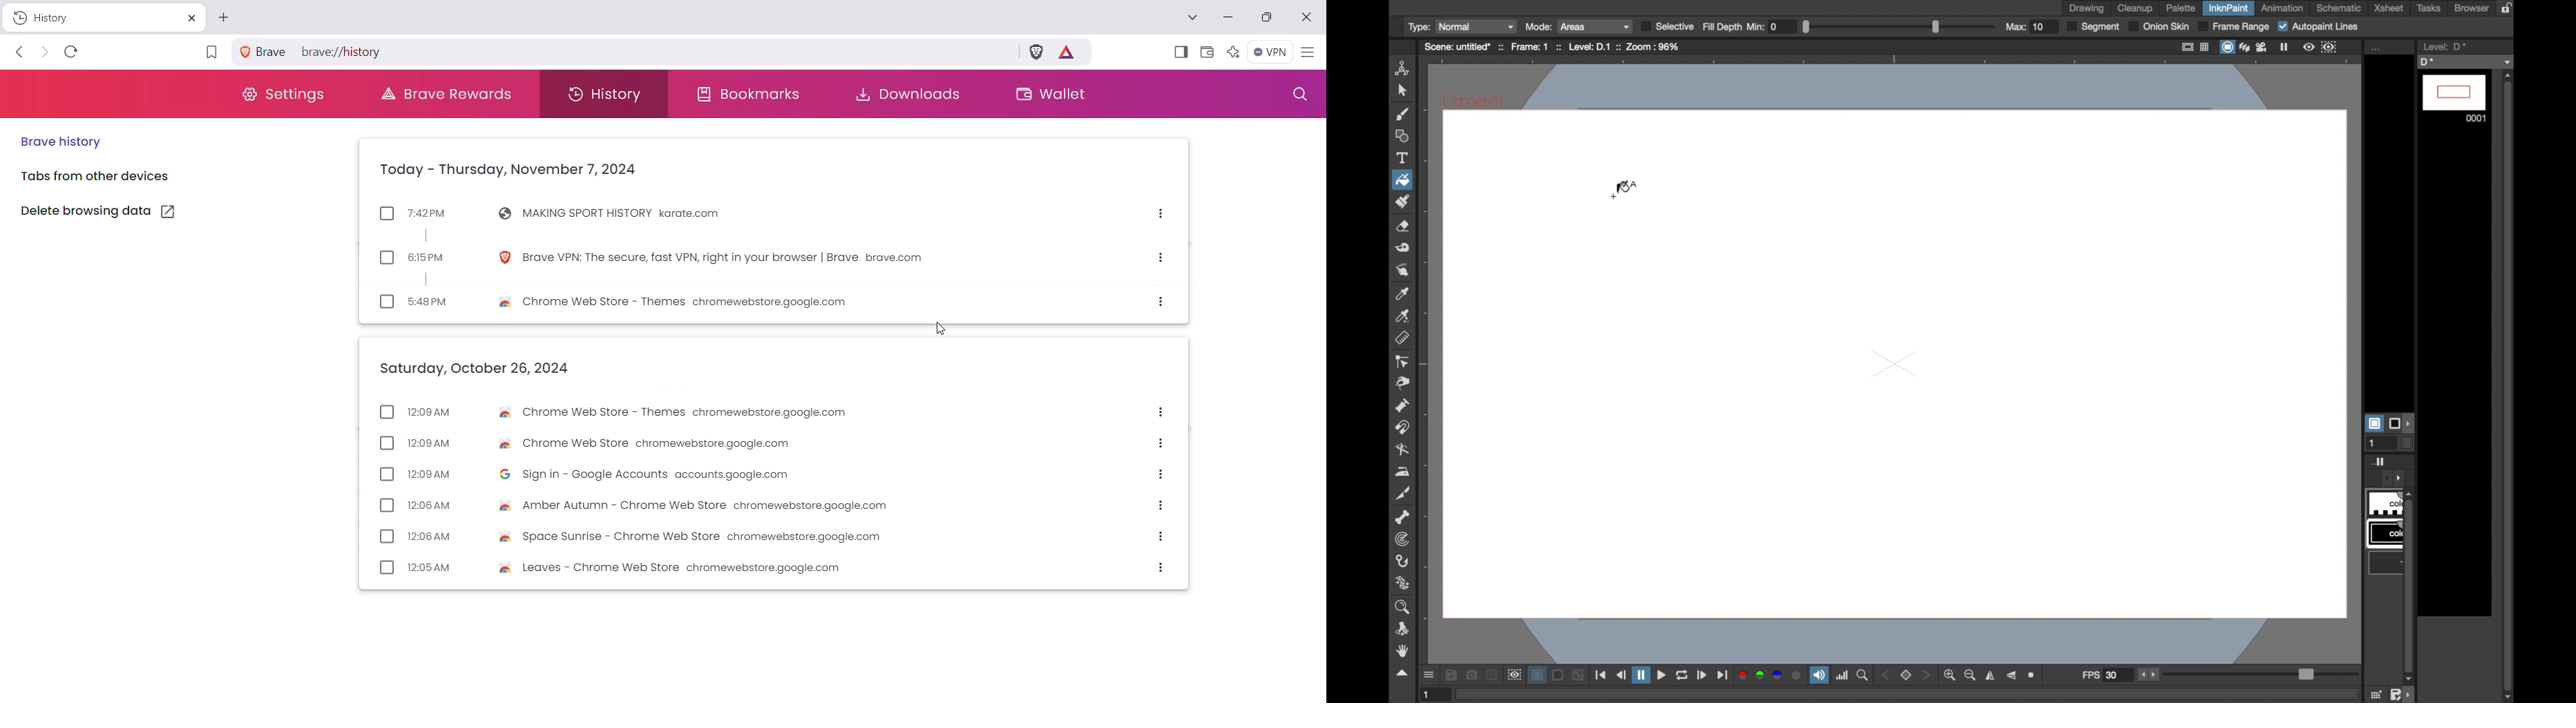 Image resolution: width=2576 pixels, height=728 pixels. Describe the element at coordinates (209, 51) in the screenshot. I see `Bookmark this page` at that location.